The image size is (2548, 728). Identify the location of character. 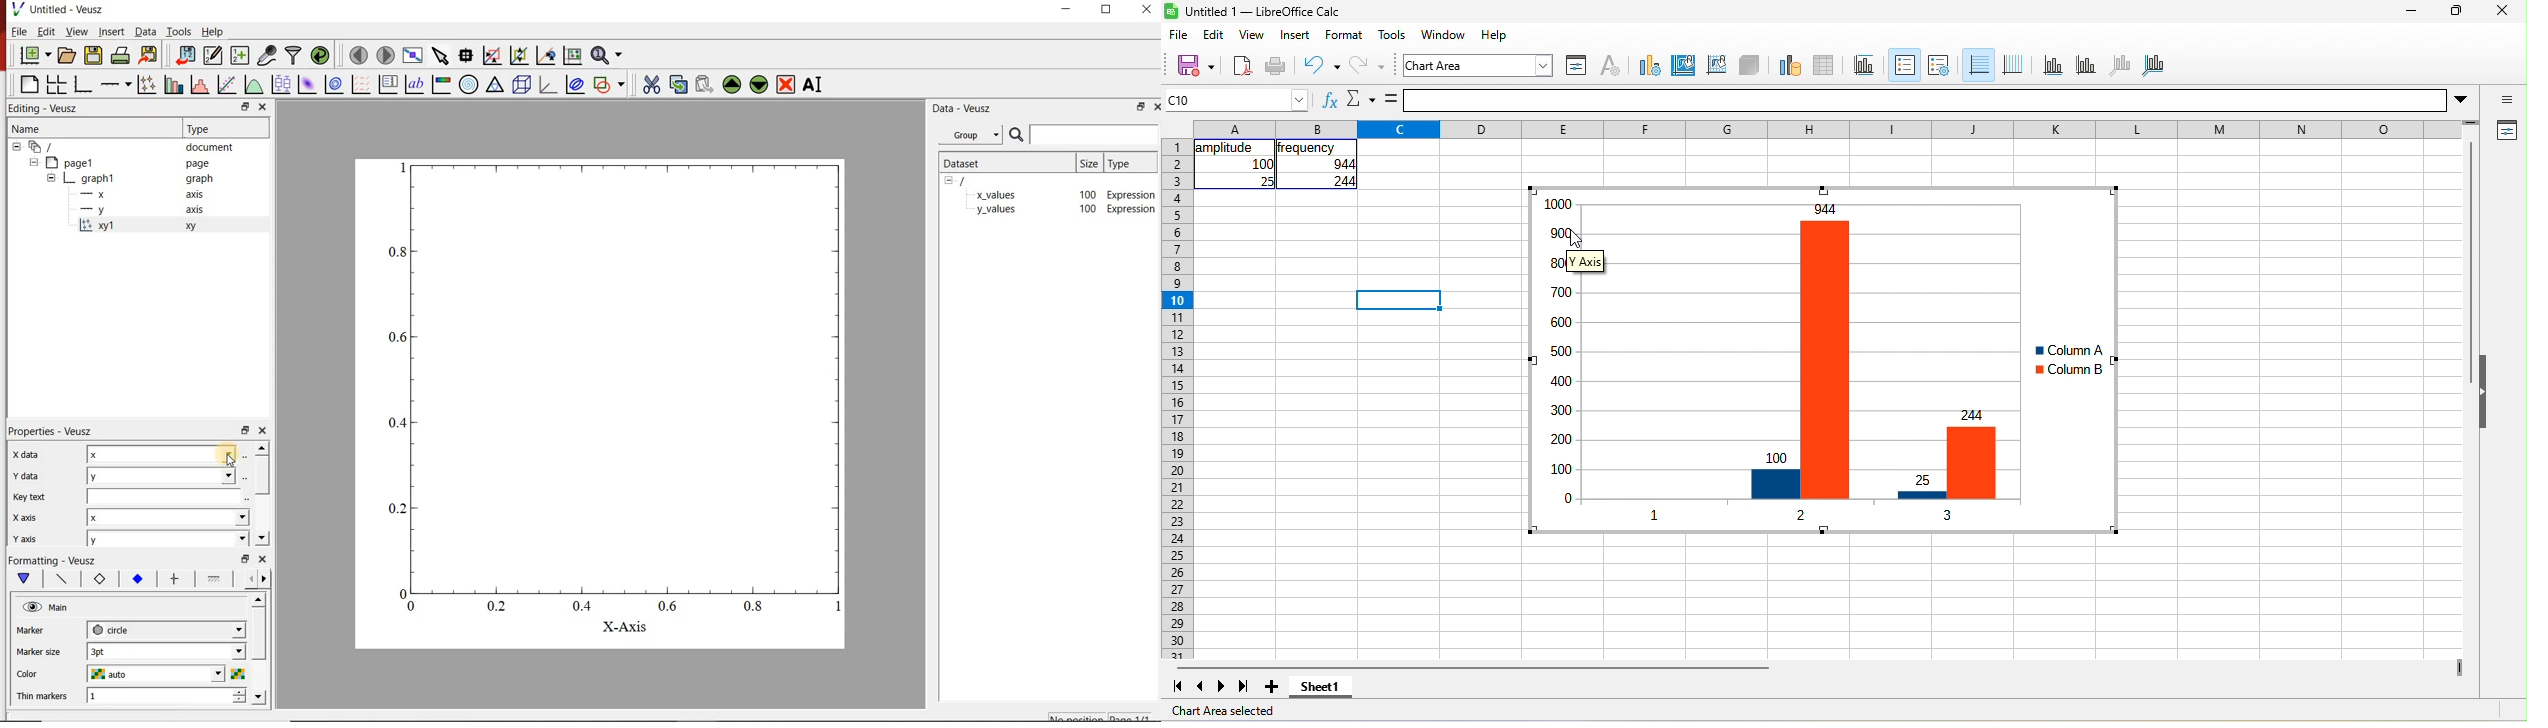
(1609, 65).